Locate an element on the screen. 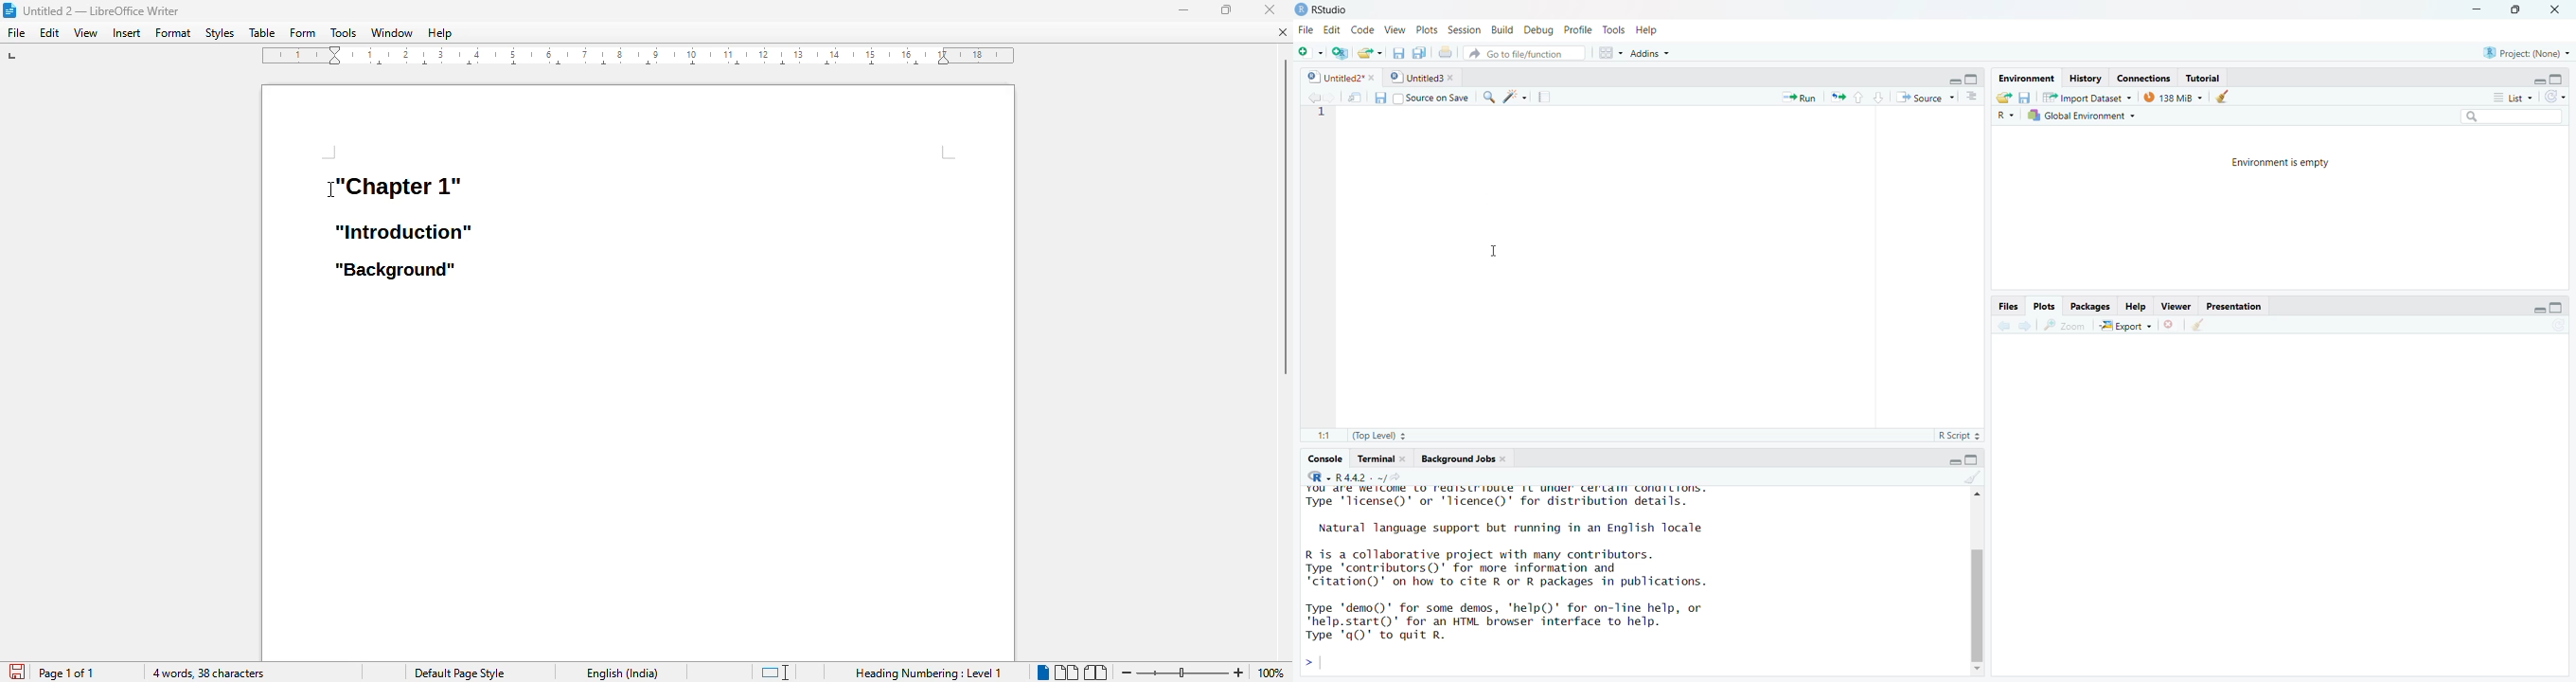 The height and width of the screenshot is (700, 2576). # Global Environment + is located at coordinates (2080, 114).